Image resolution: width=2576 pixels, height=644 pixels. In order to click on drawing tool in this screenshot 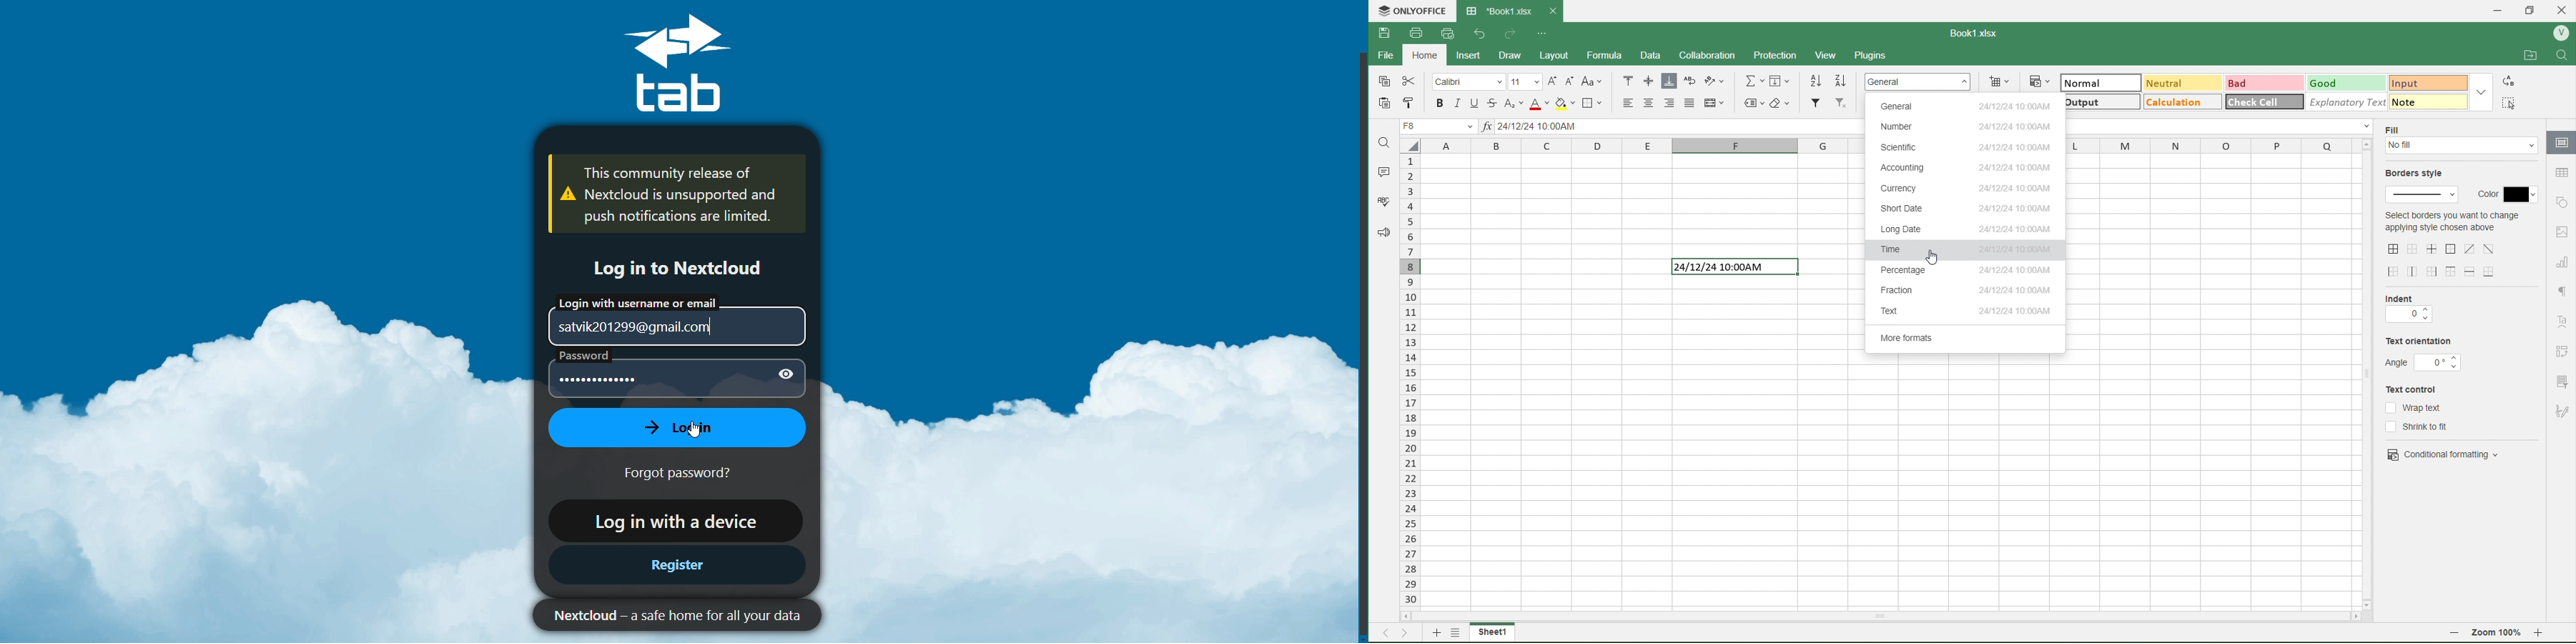, I will do `click(2561, 411)`.